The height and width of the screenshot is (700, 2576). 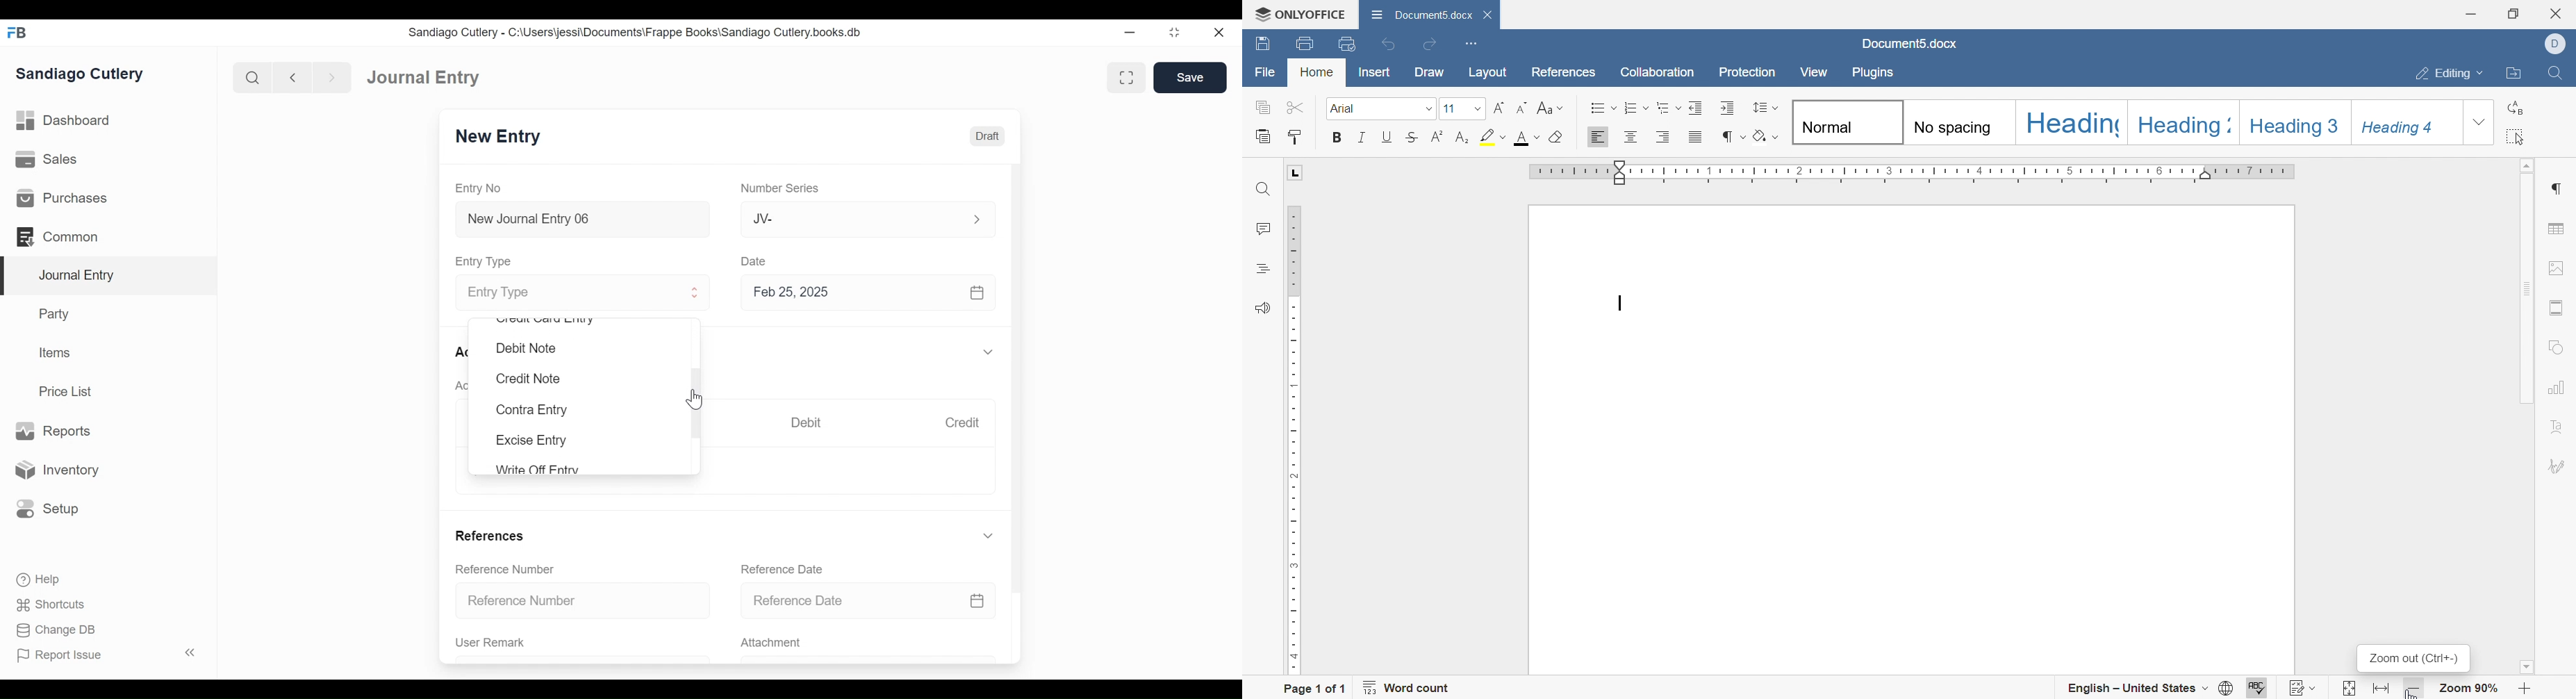 What do you see at coordinates (2559, 464) in the screenshot?
I see `signature settings` at bounding box center [2559, 464].